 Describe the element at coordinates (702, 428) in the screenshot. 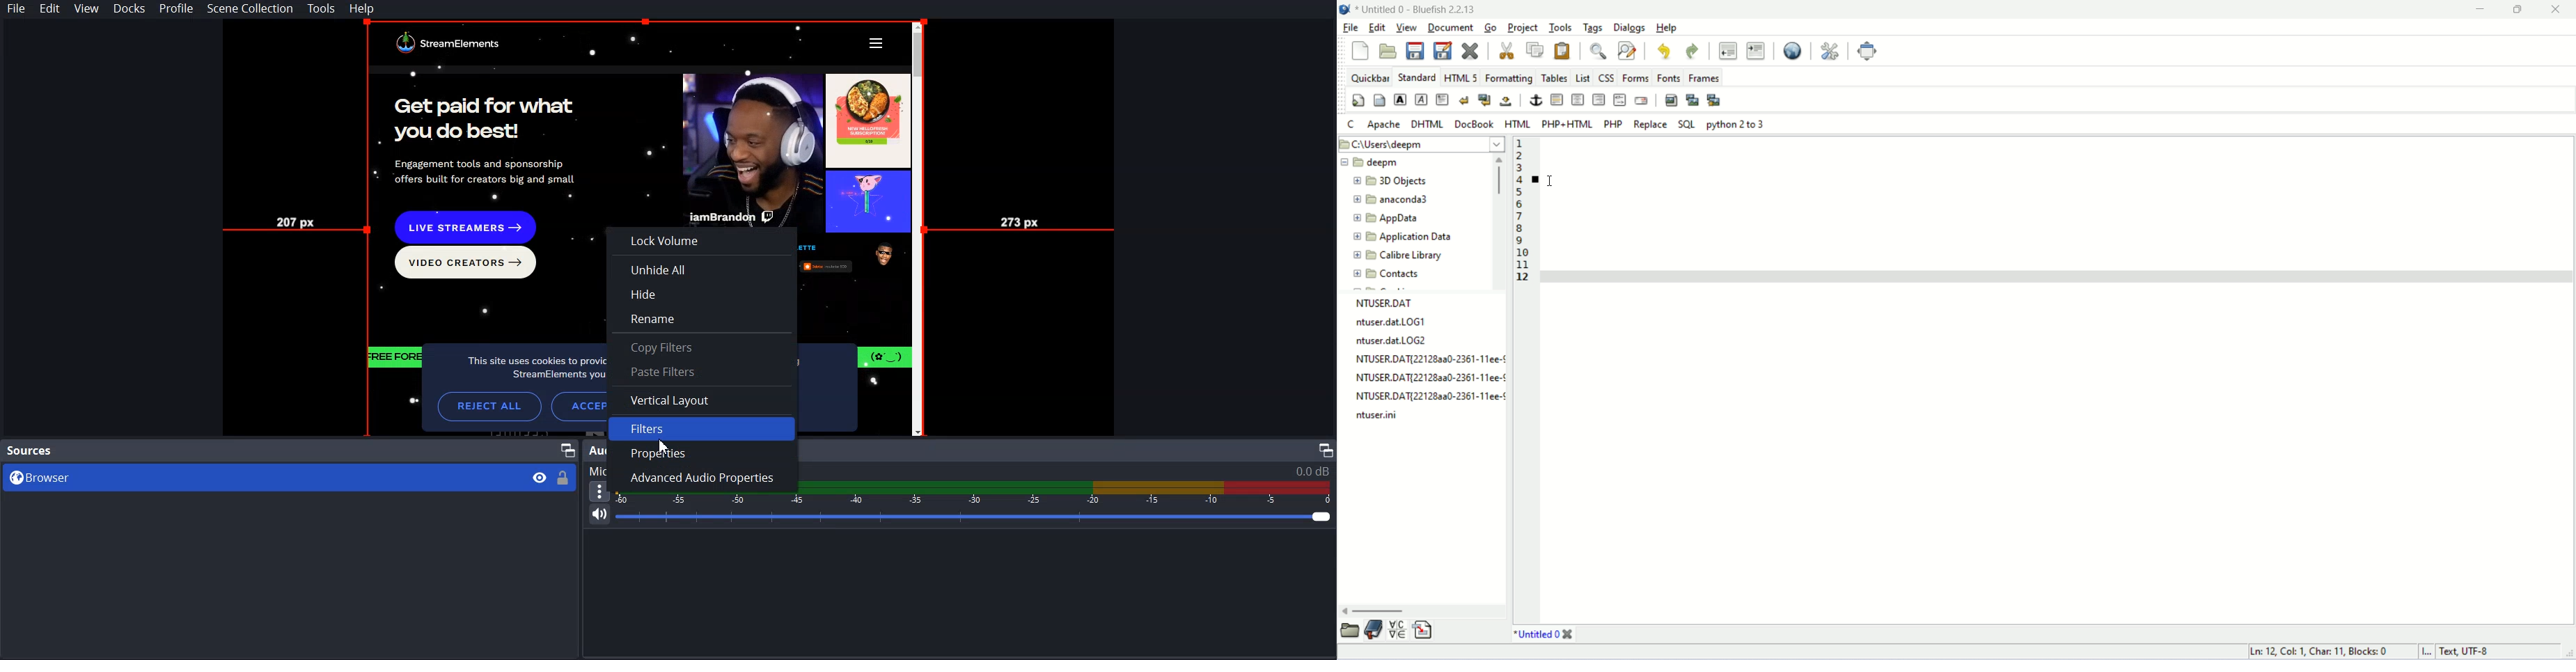

I see `Filters` at that location.